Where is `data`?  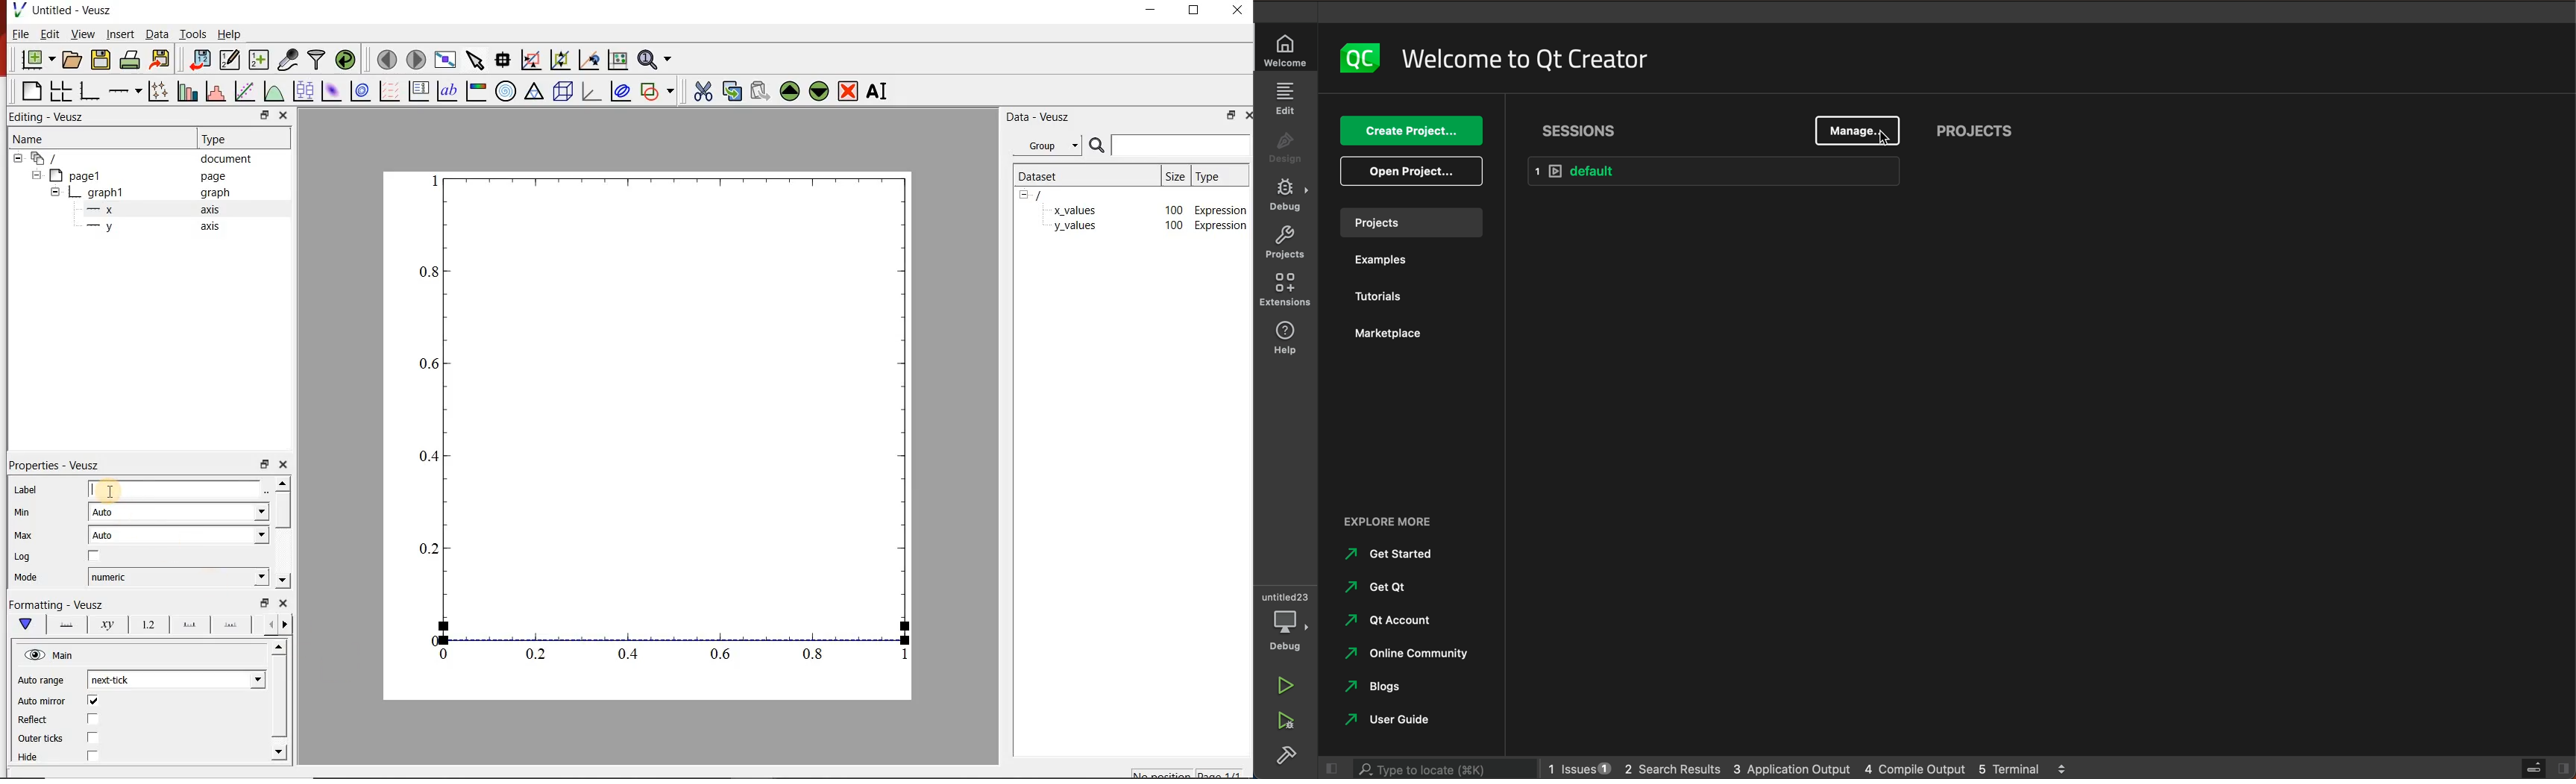 data is located at coordinates (157, 34).